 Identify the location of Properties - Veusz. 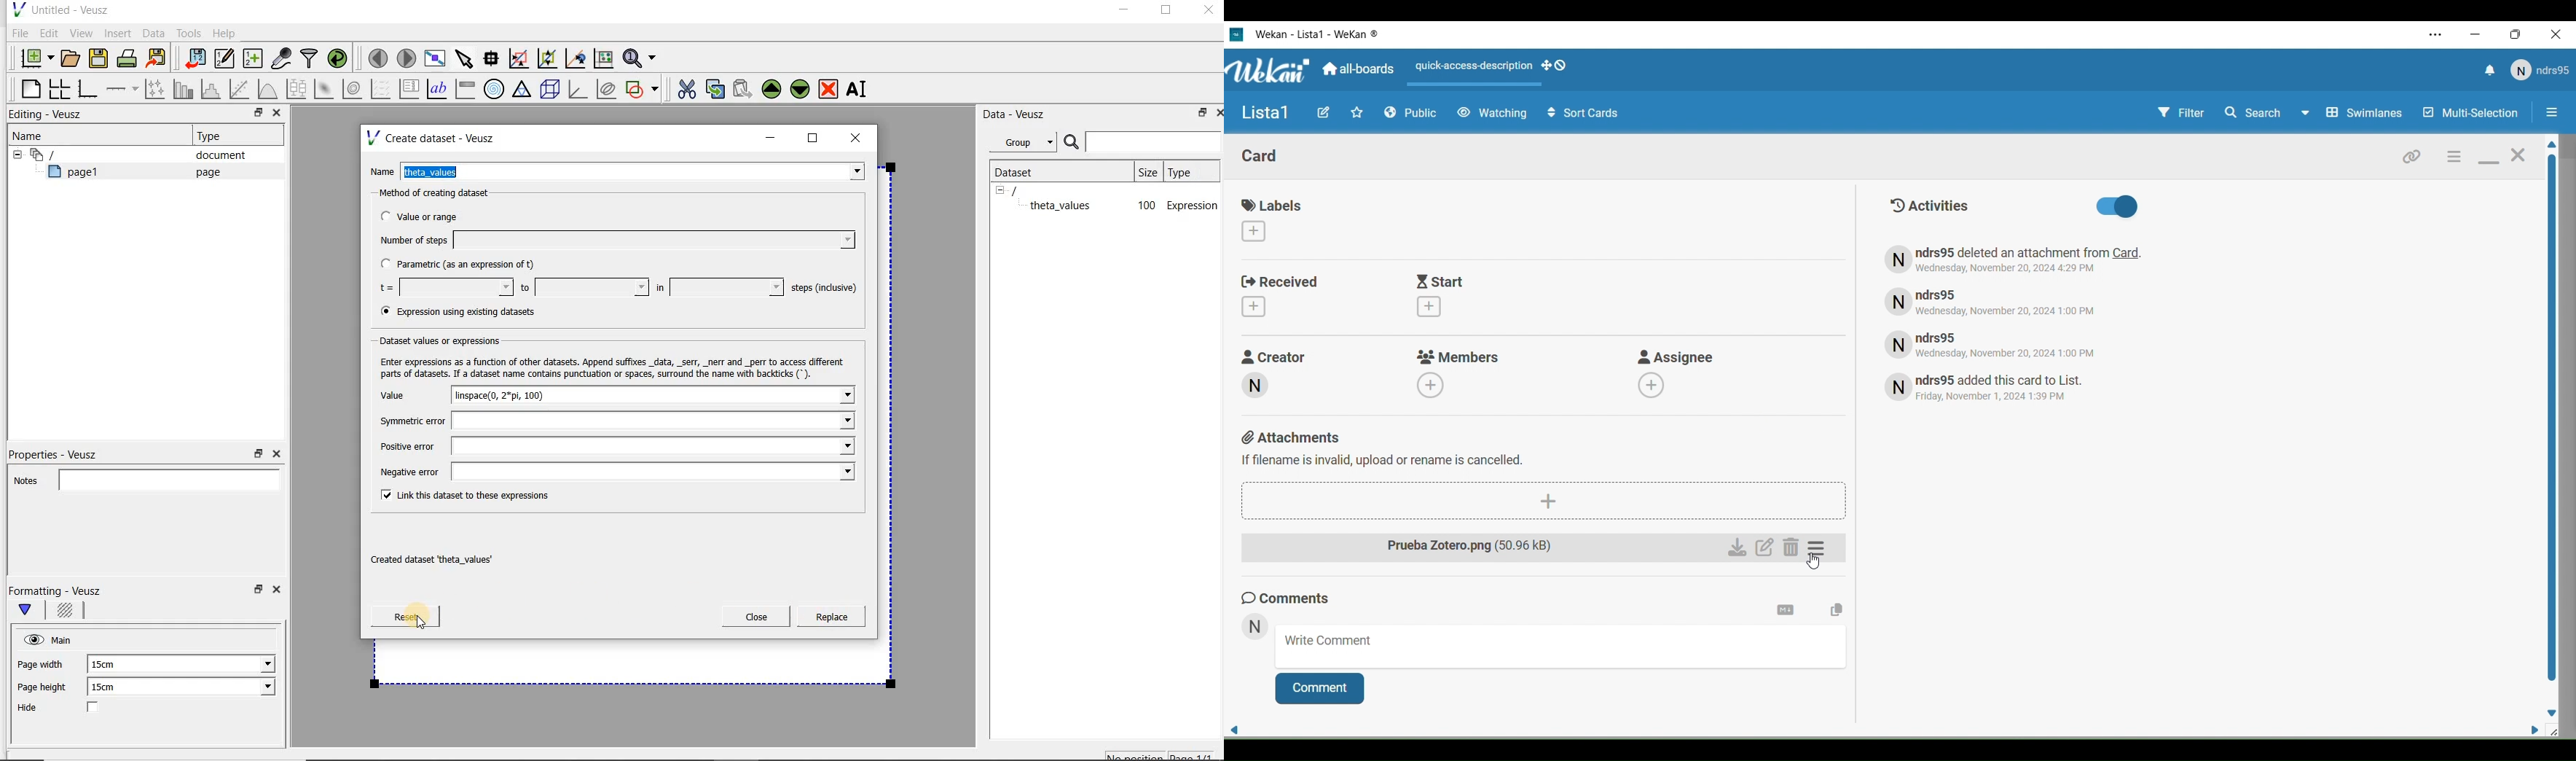
(60, 452).